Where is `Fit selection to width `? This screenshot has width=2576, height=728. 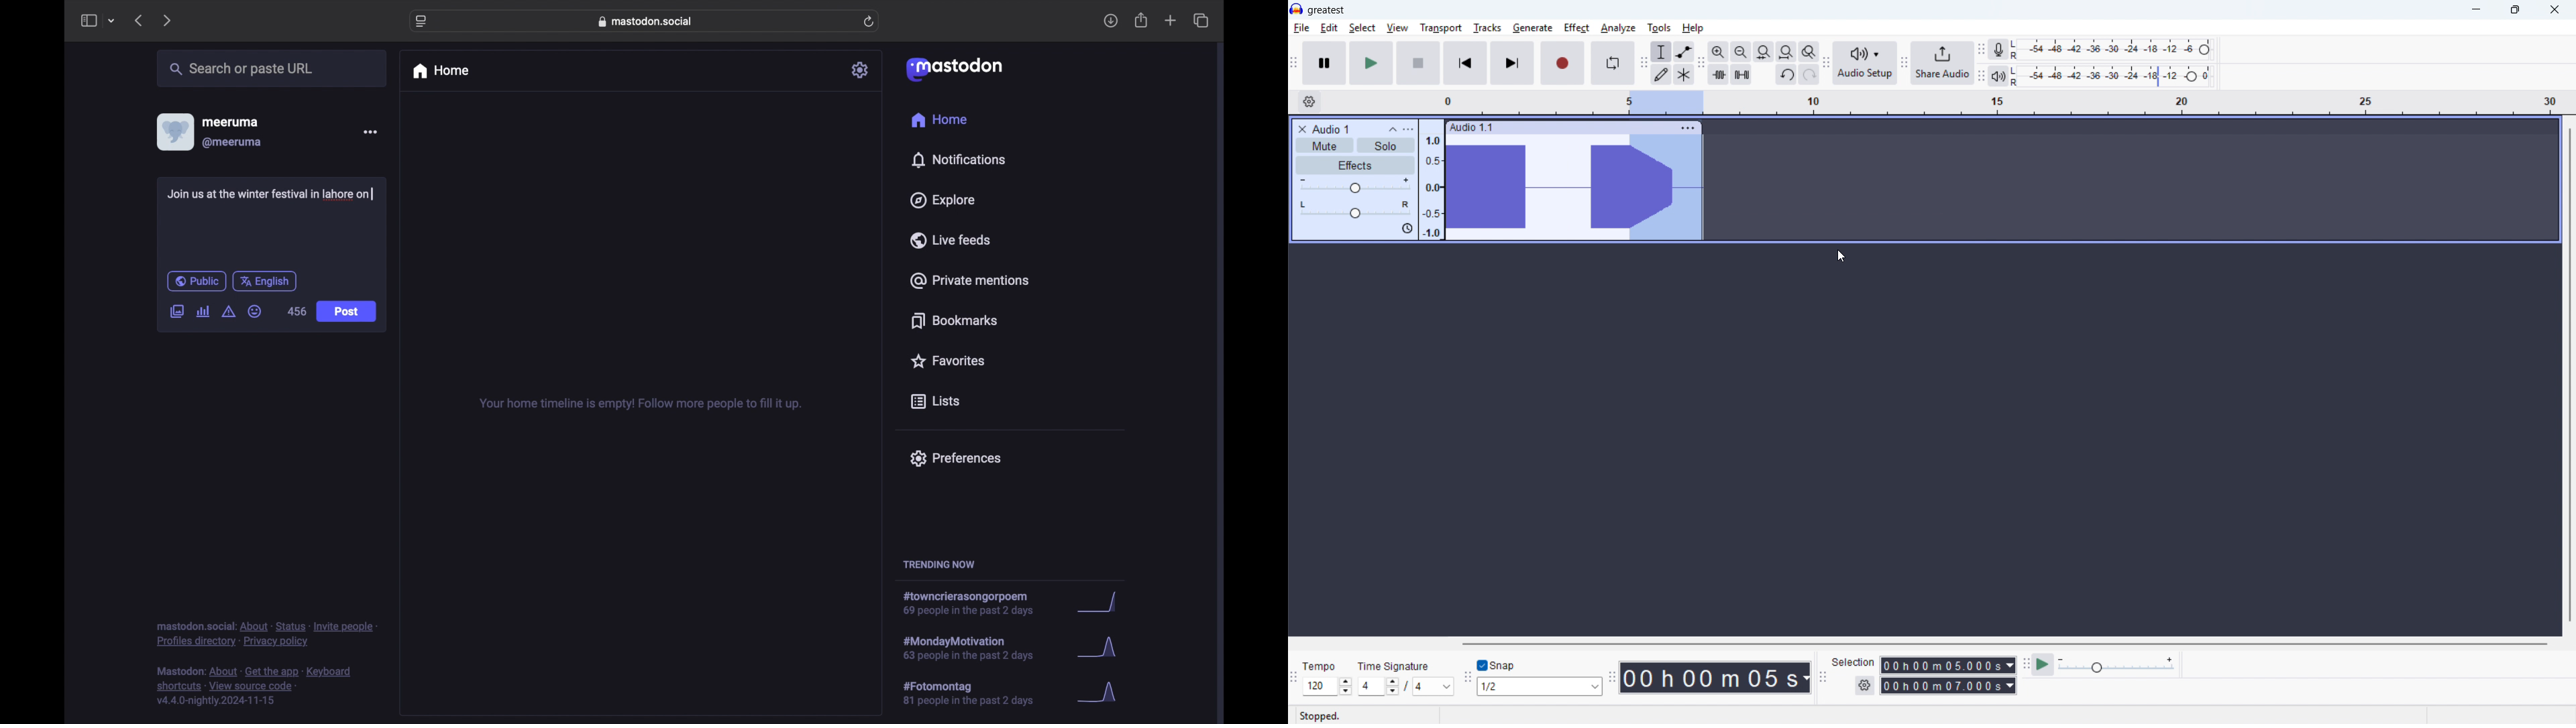 Fit selection to width  is located at coordinates (1764, 52).